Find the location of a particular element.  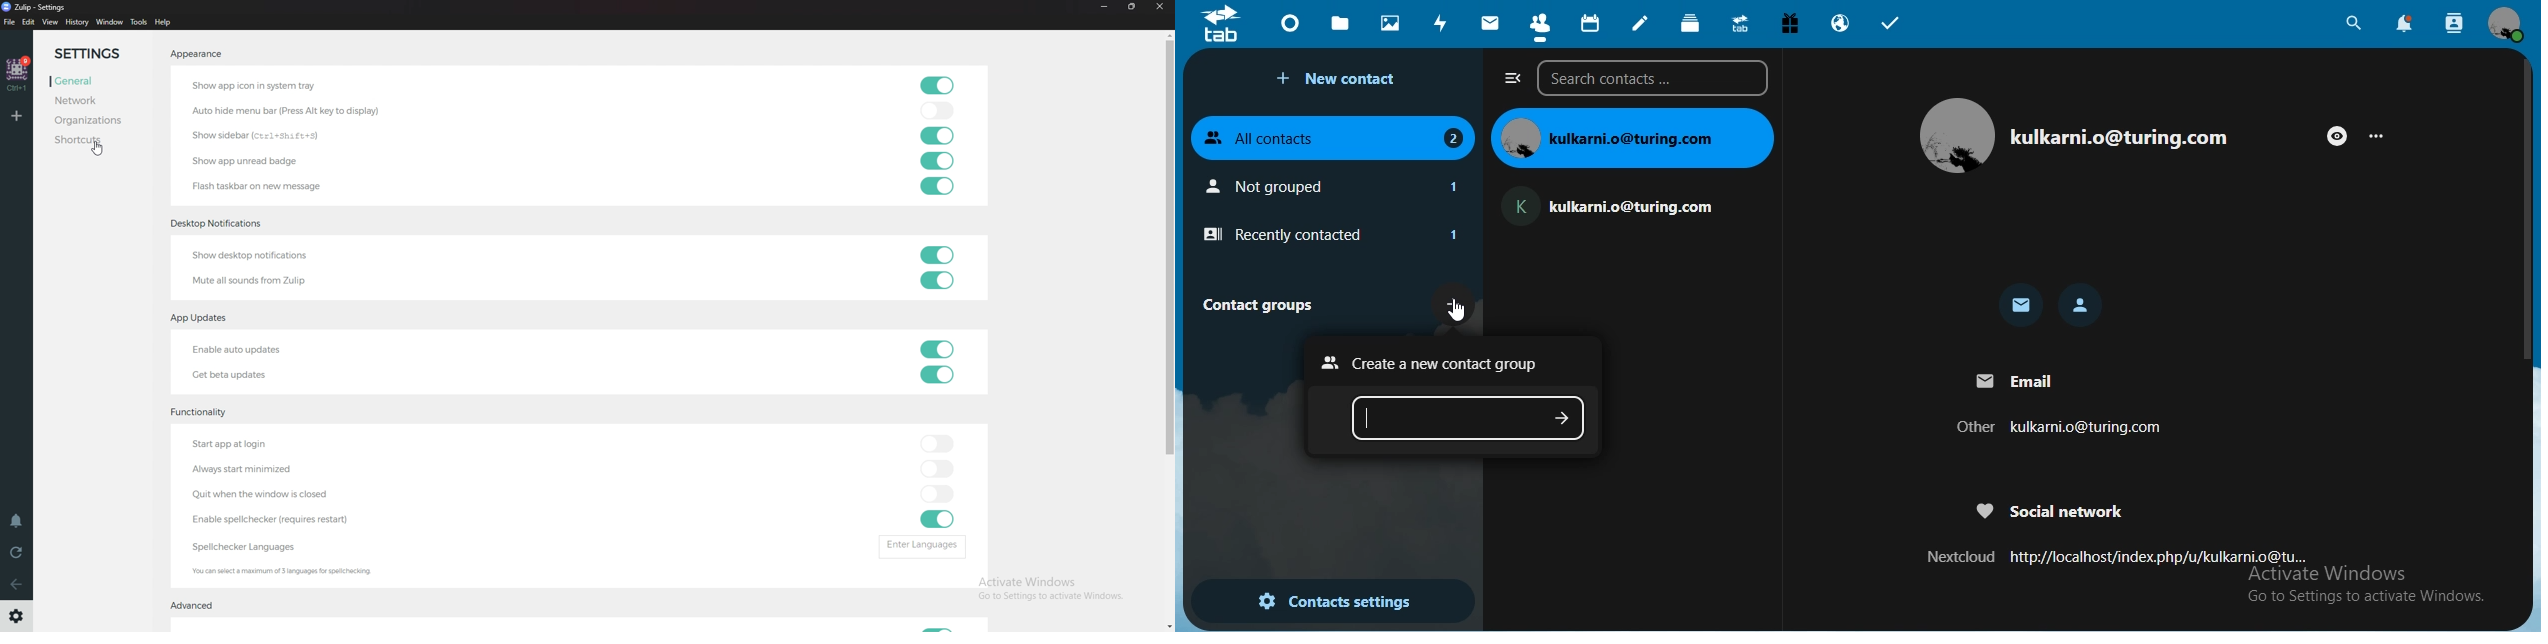

activity is located at coordinates (1442, 23).